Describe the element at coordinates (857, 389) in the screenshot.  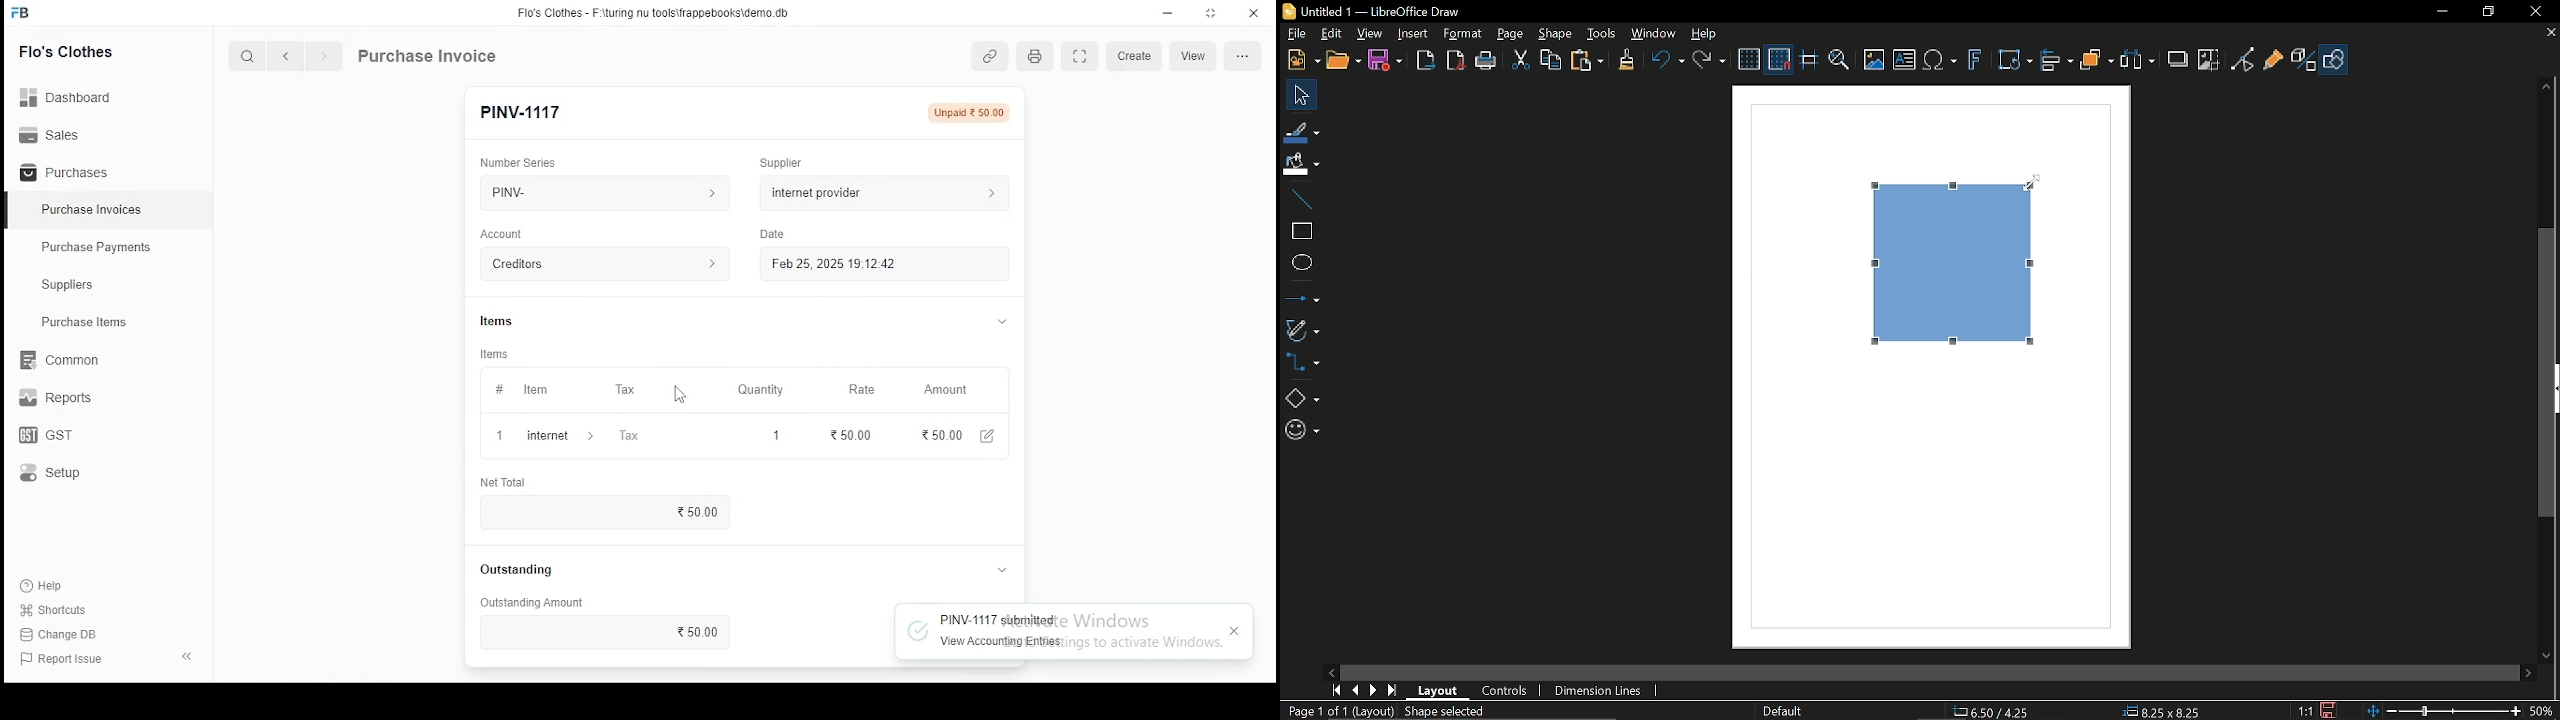
I see `Rate` at that location.